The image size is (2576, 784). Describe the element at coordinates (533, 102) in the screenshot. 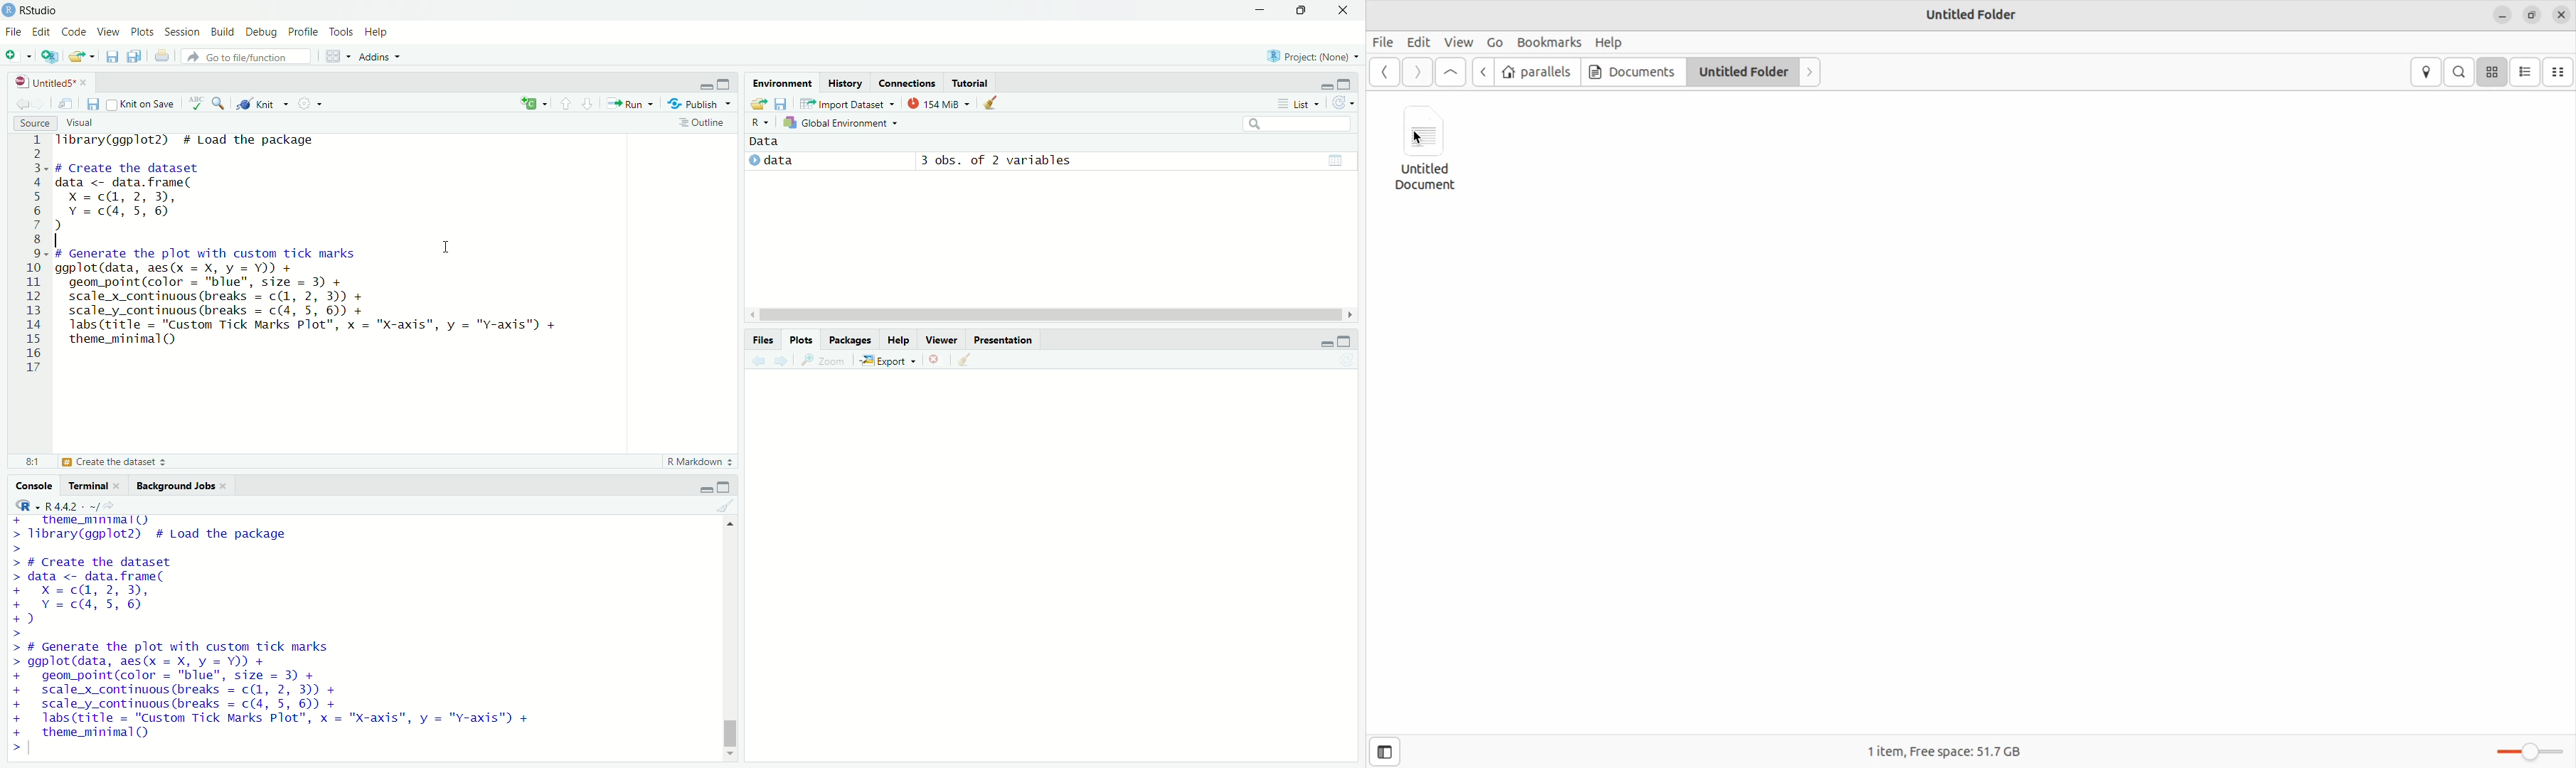

I see `insert a code chunk` at that location.